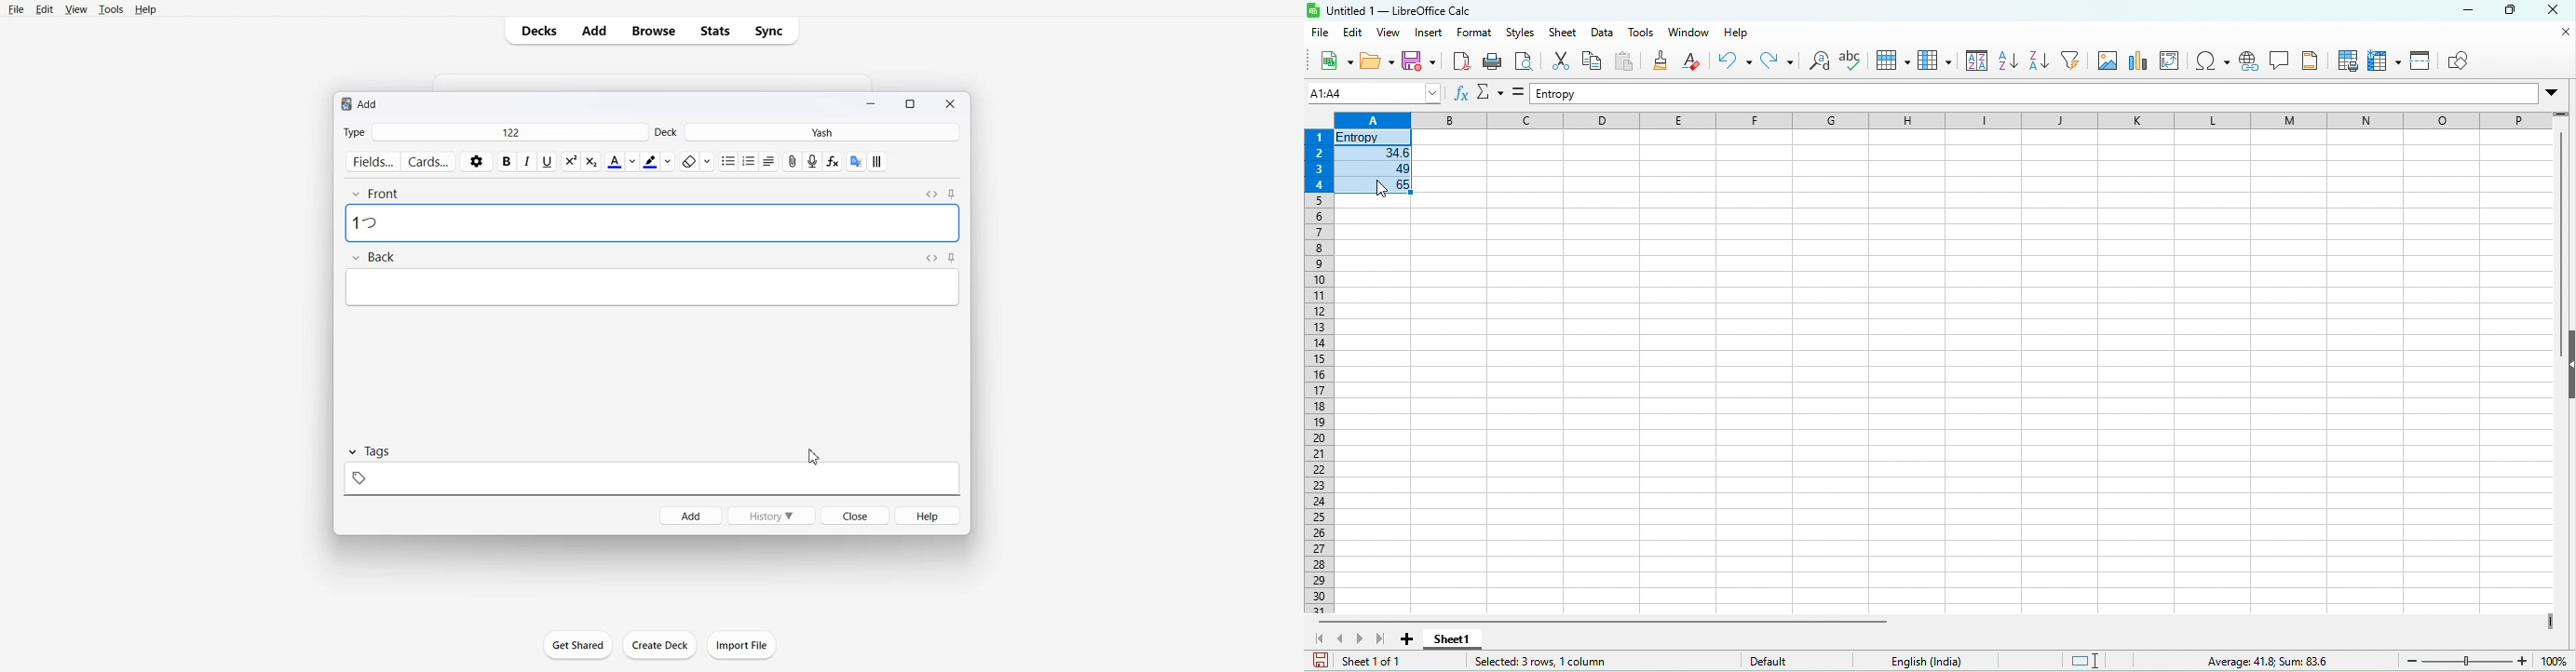 This screenshot has height=672, width=2576. I want to click on Highlight text color, so click(659, 161).